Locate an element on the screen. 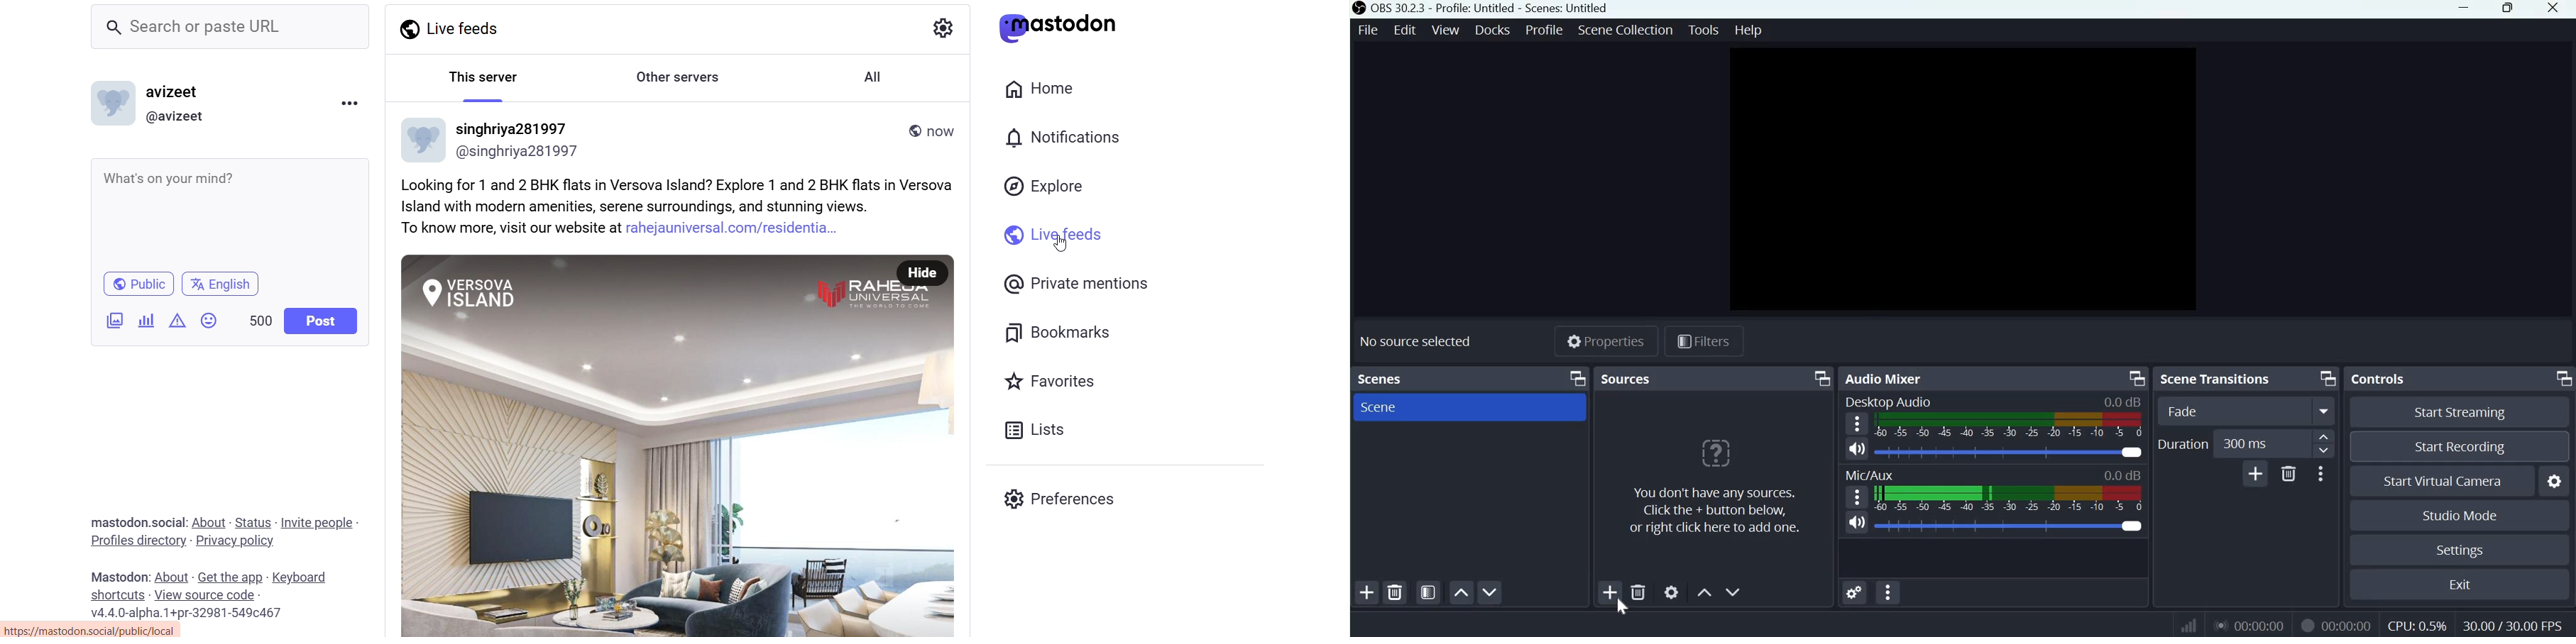 The width and height of the screenshot is (2576, 644). Other Server is located at coordinates (680, 77).